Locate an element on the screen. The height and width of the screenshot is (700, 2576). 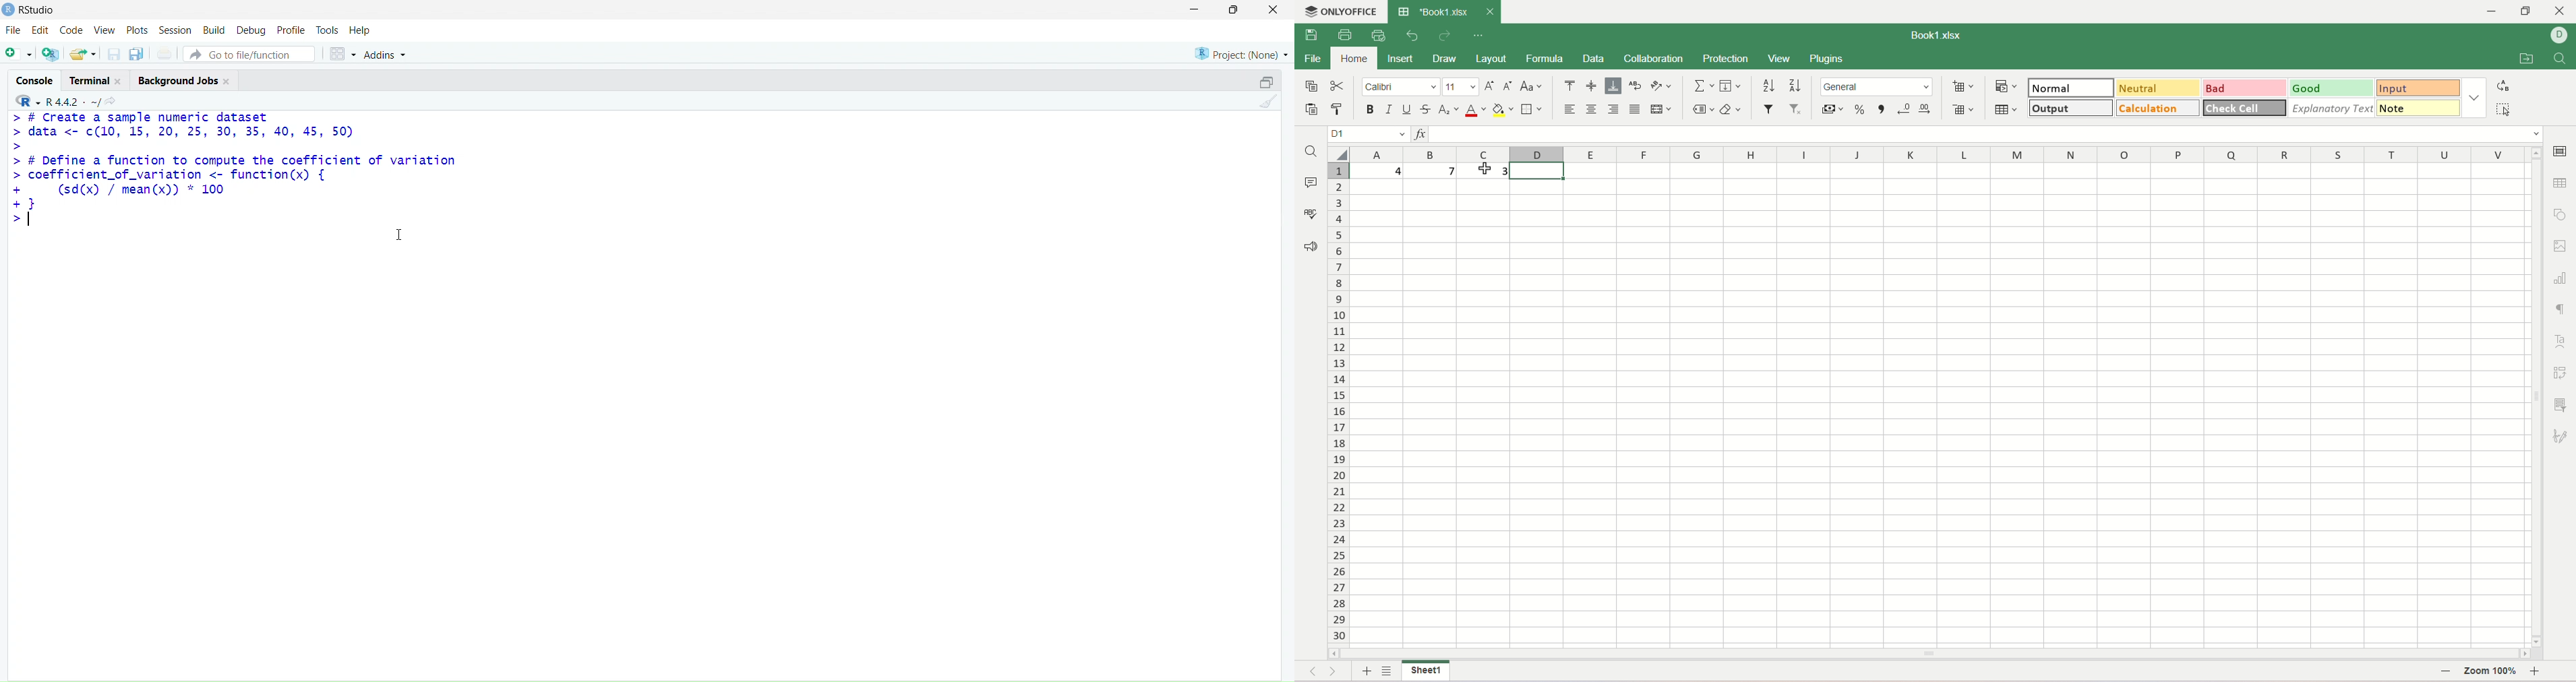
minimize is located at coordinates (2495, 12).